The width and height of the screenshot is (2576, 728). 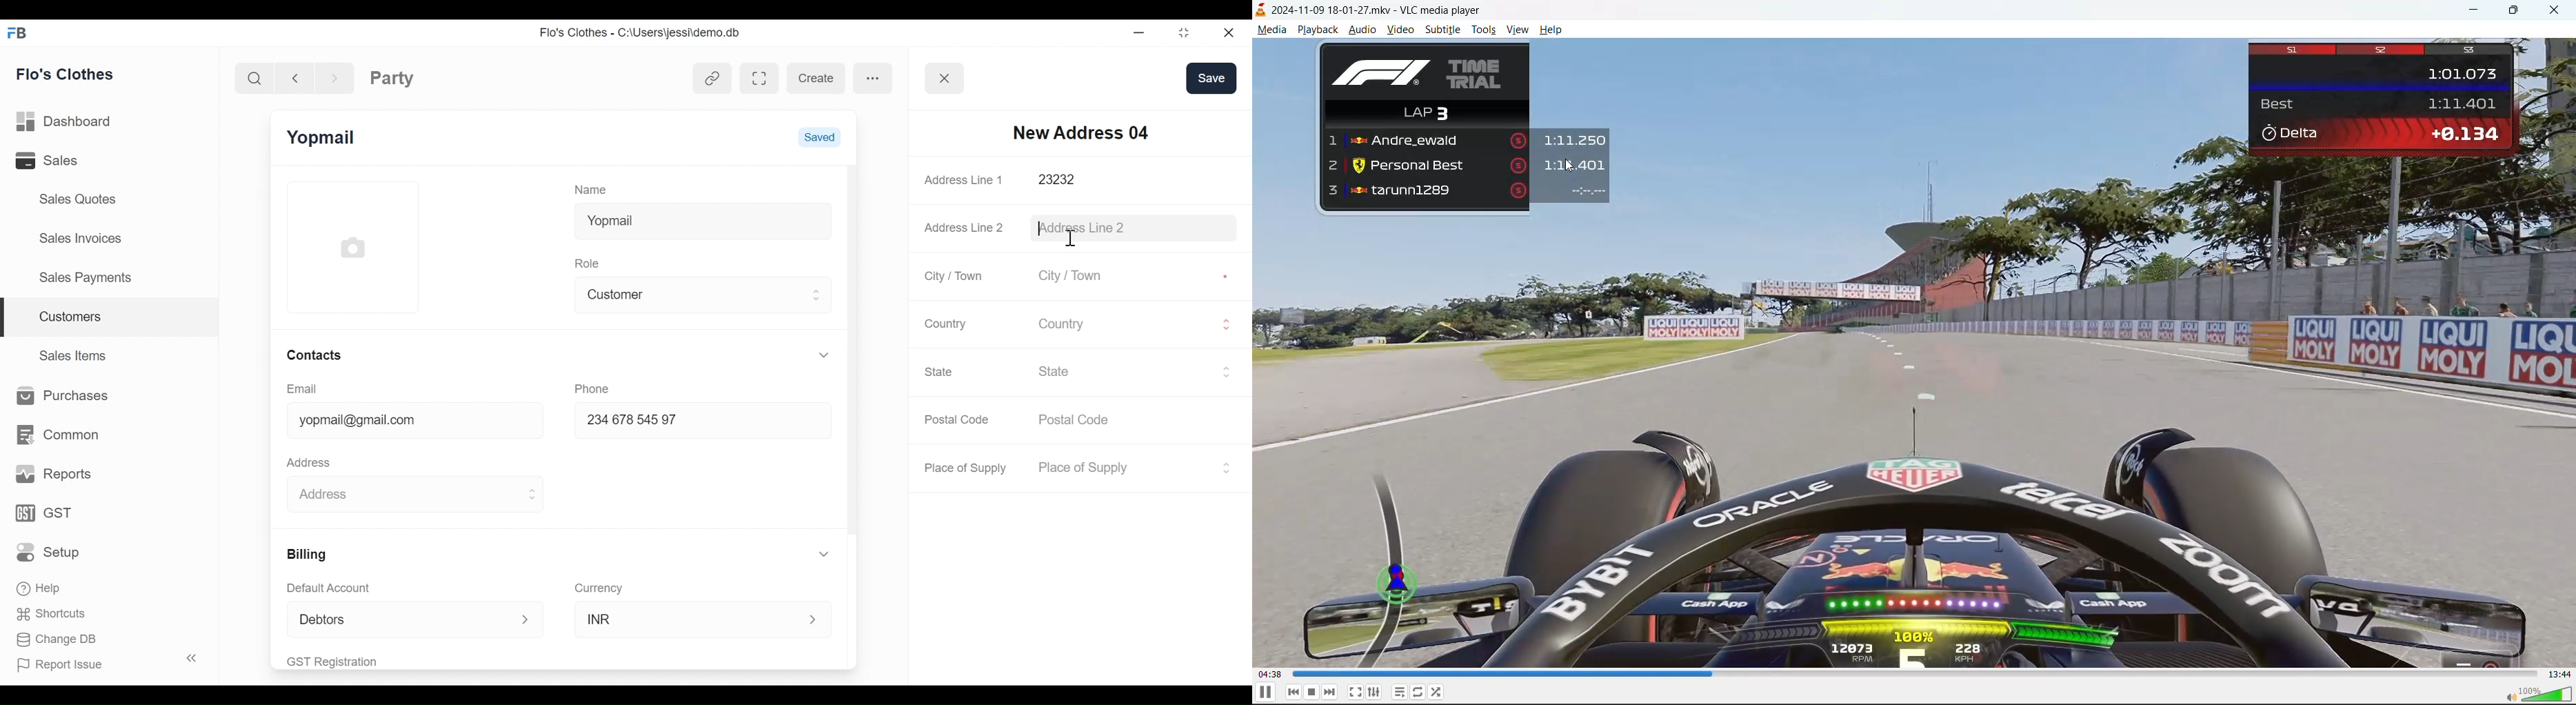 What do you see at coordinates (257, 78) in the screenshot?
I see `Search` at bounding box center [257, 78].